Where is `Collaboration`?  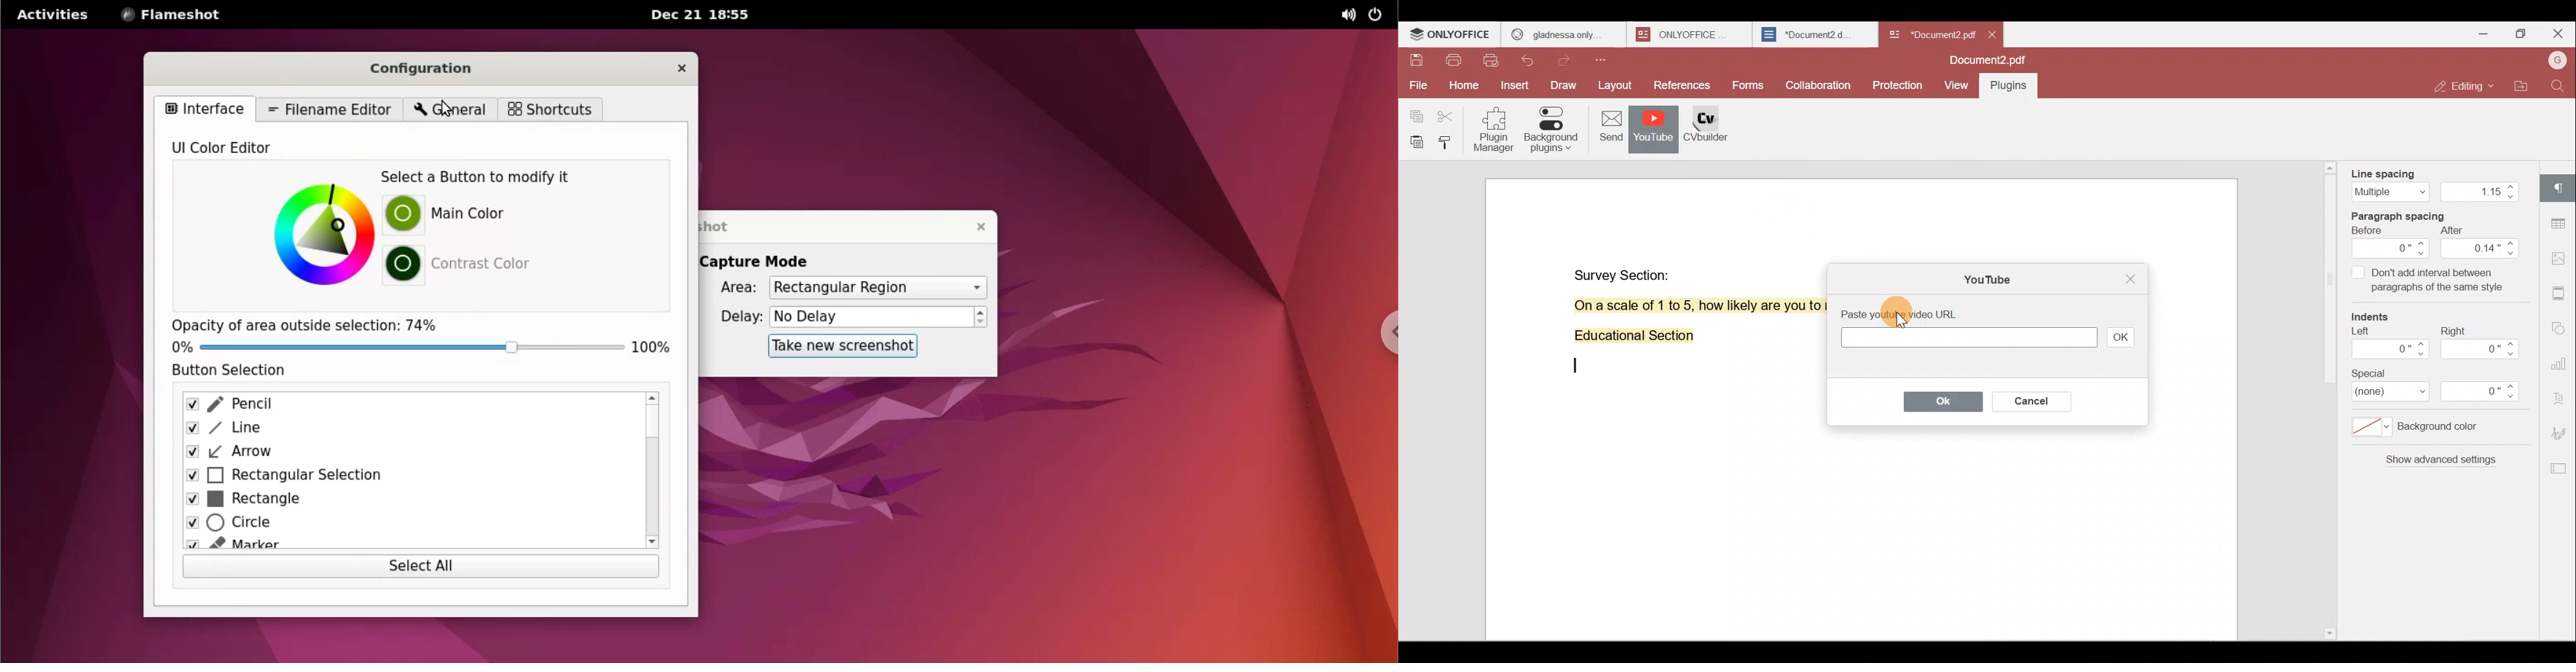 Collaboration is located at coordinates (1817, 84).